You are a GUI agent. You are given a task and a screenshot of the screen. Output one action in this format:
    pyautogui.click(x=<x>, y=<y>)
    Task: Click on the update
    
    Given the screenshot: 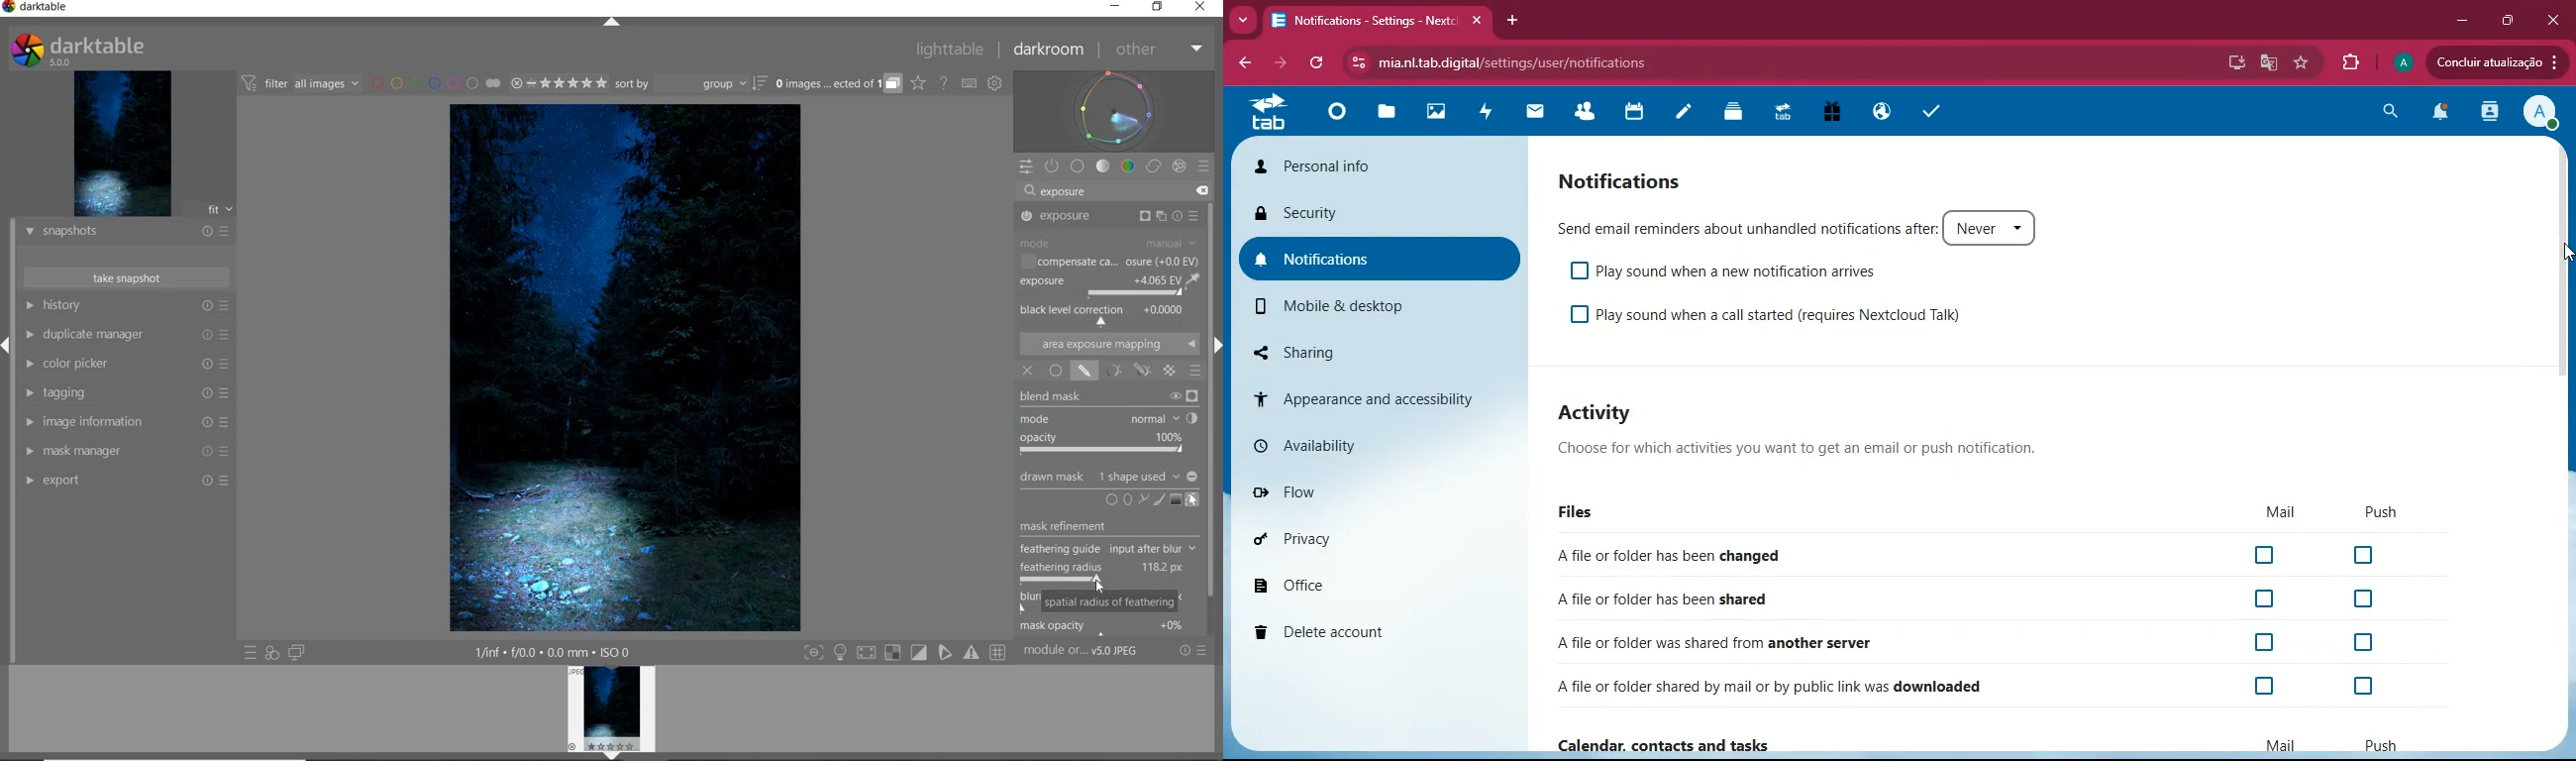 What is the action you would take?
    pyautogui.click(x=2495, y=62)
    